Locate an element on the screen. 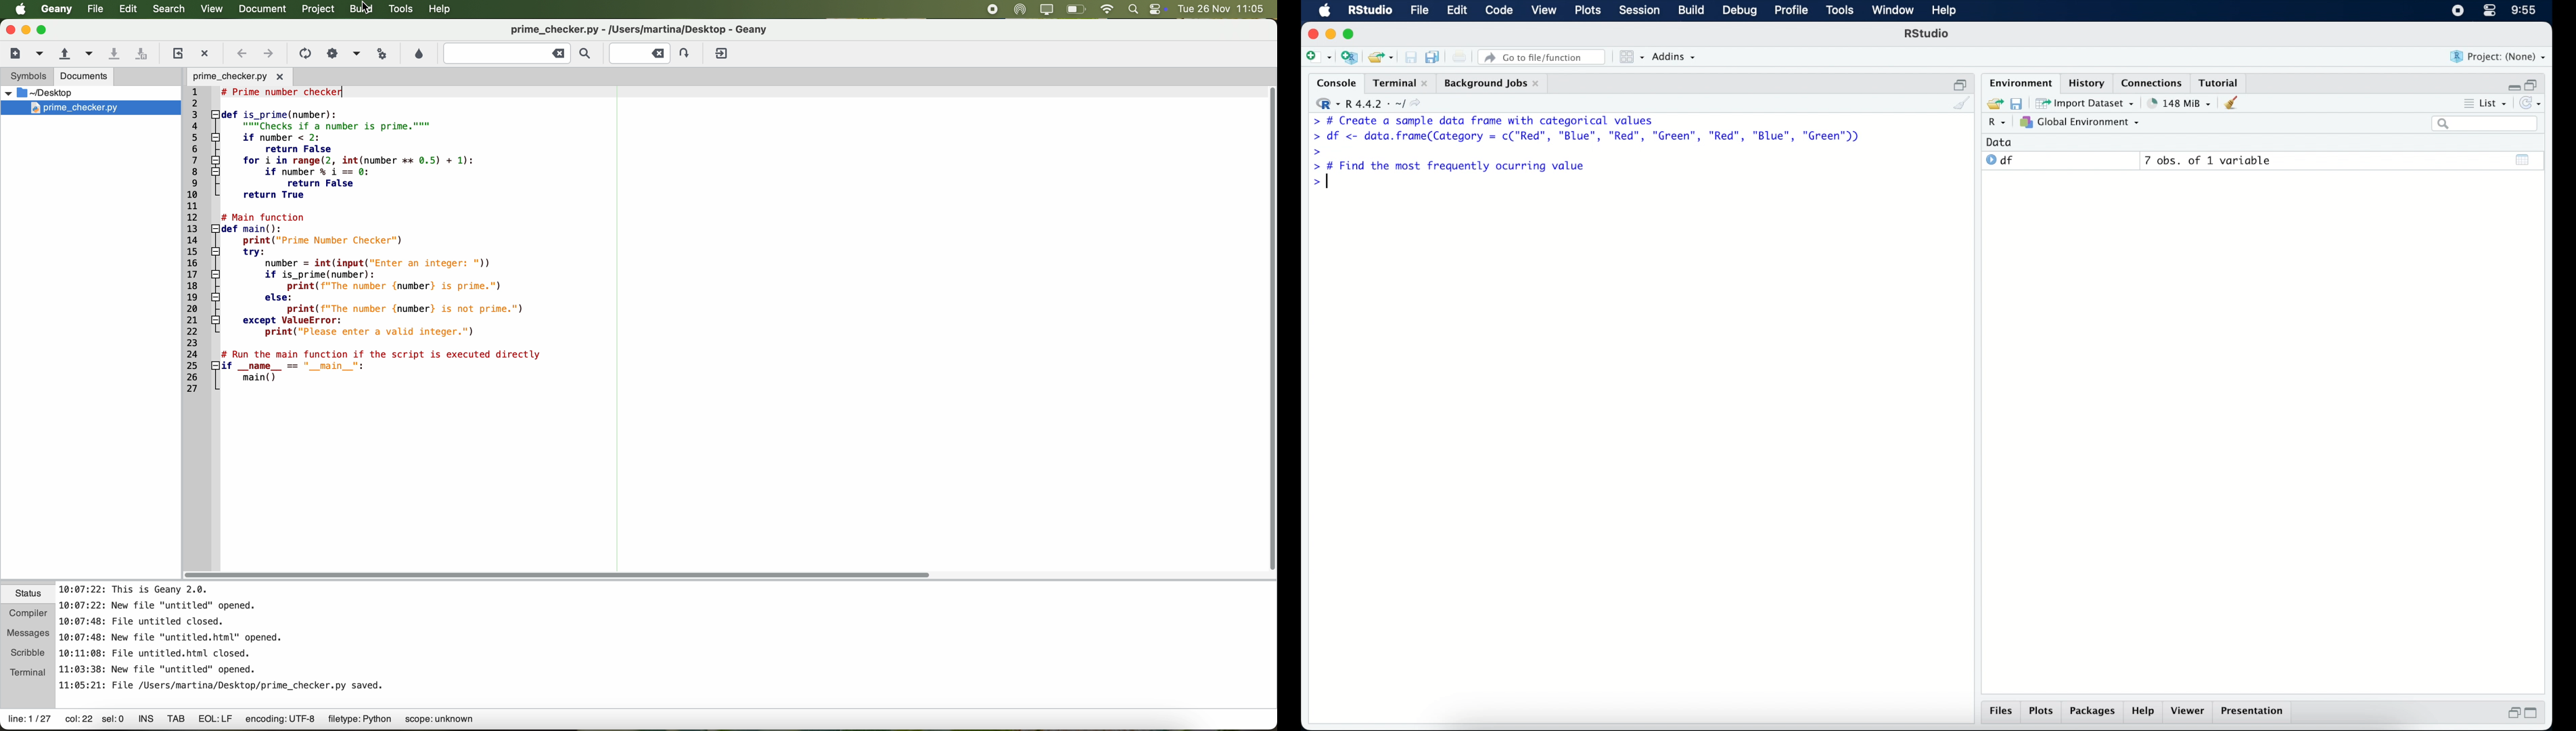  df is located at coordinates (2001, 160).